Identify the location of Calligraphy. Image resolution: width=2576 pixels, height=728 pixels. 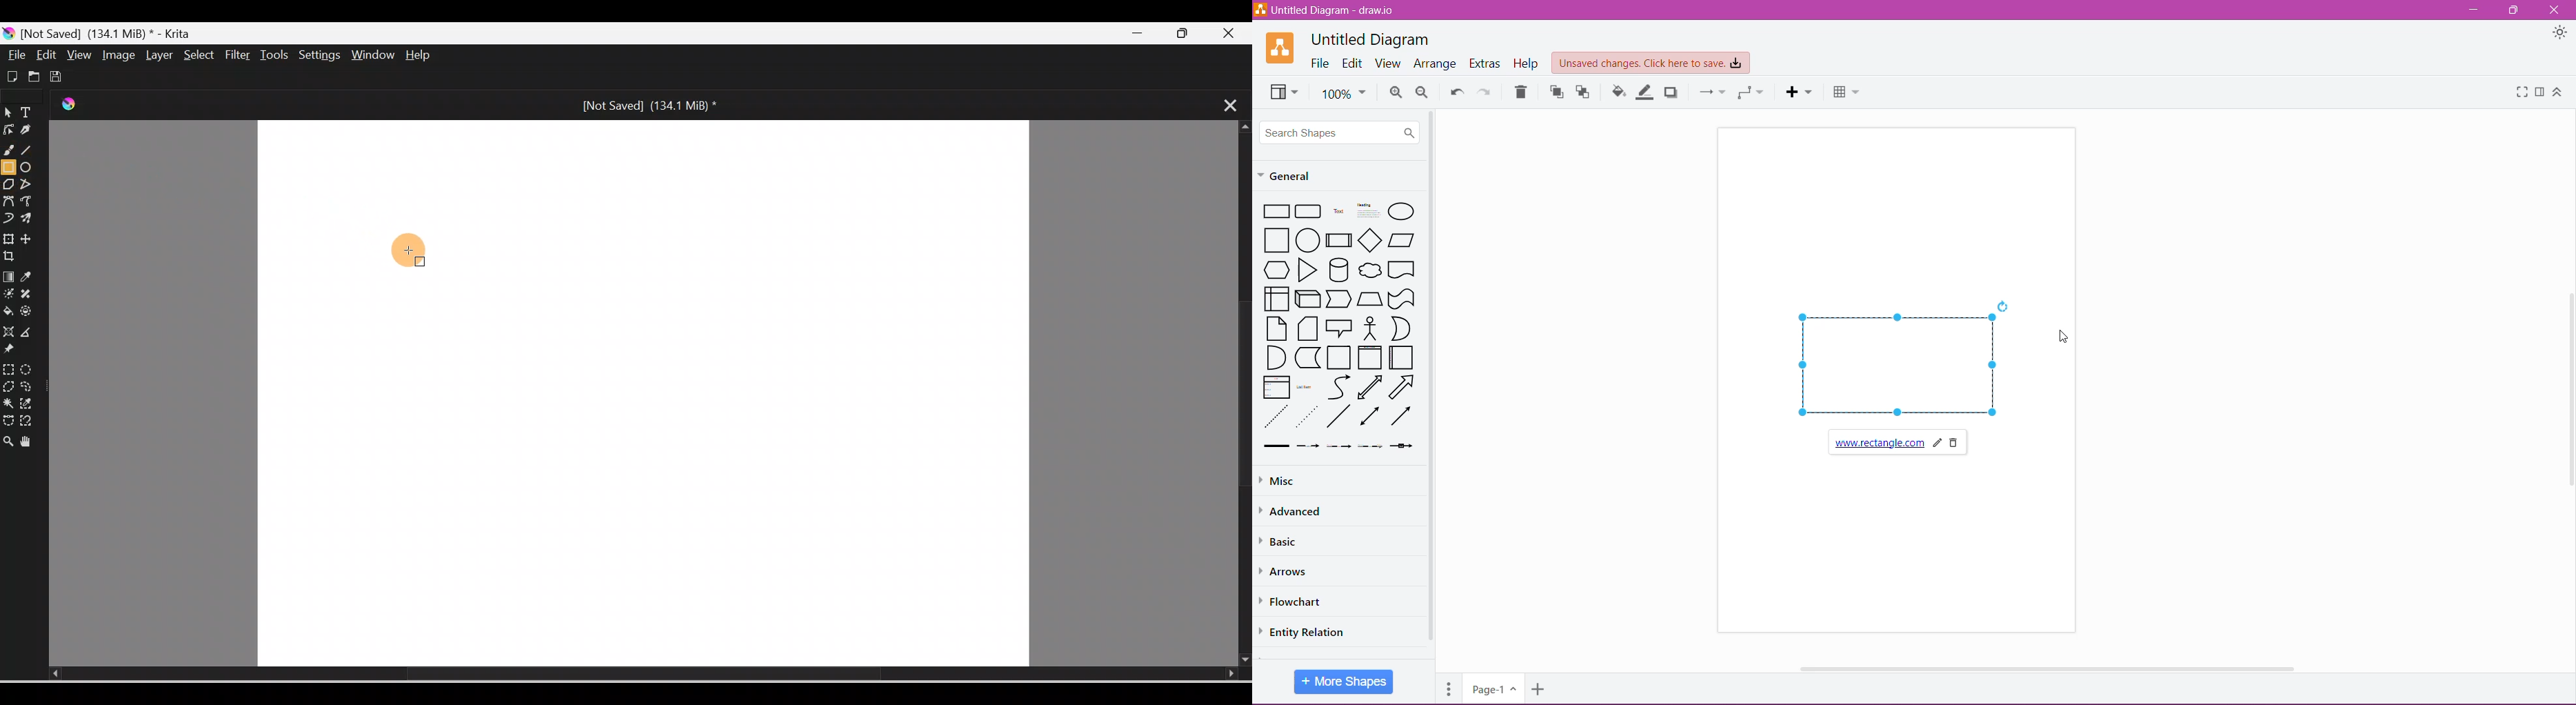
(27, 131).